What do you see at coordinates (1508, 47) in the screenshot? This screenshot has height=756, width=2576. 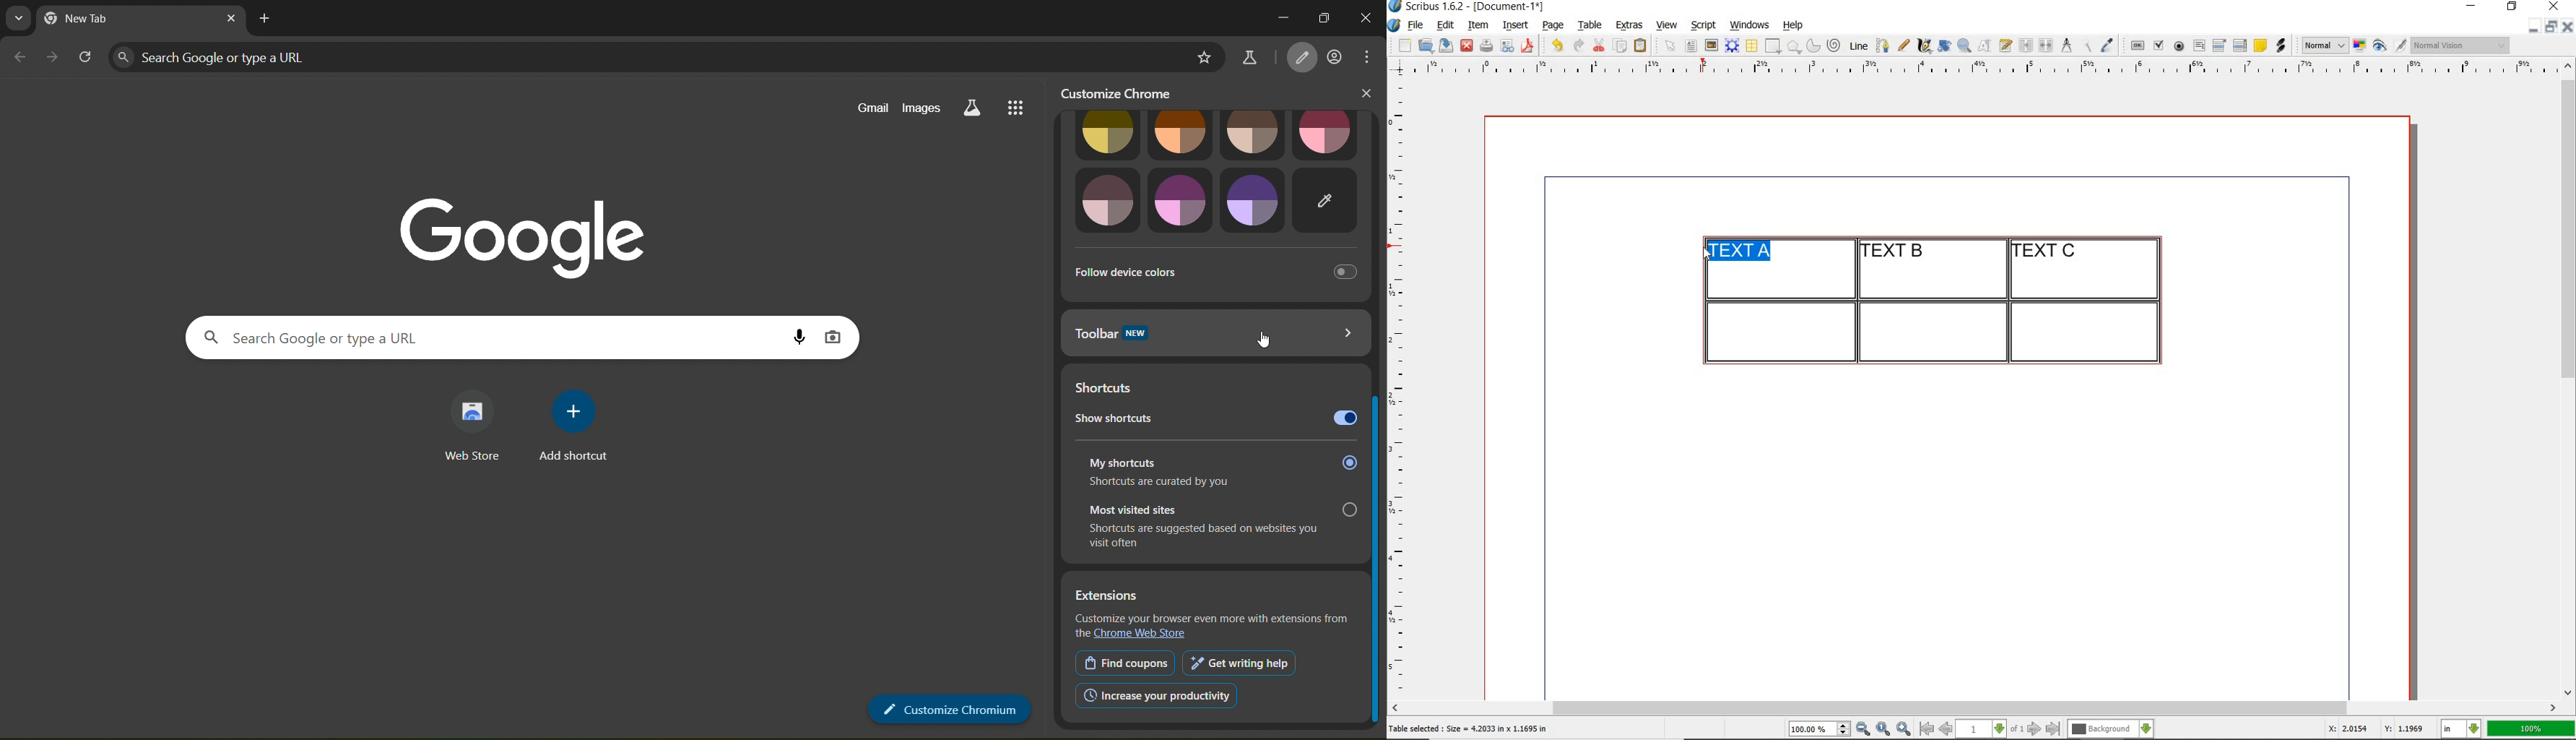 I see `preflight verifier` at bounding box center [1508, 47].